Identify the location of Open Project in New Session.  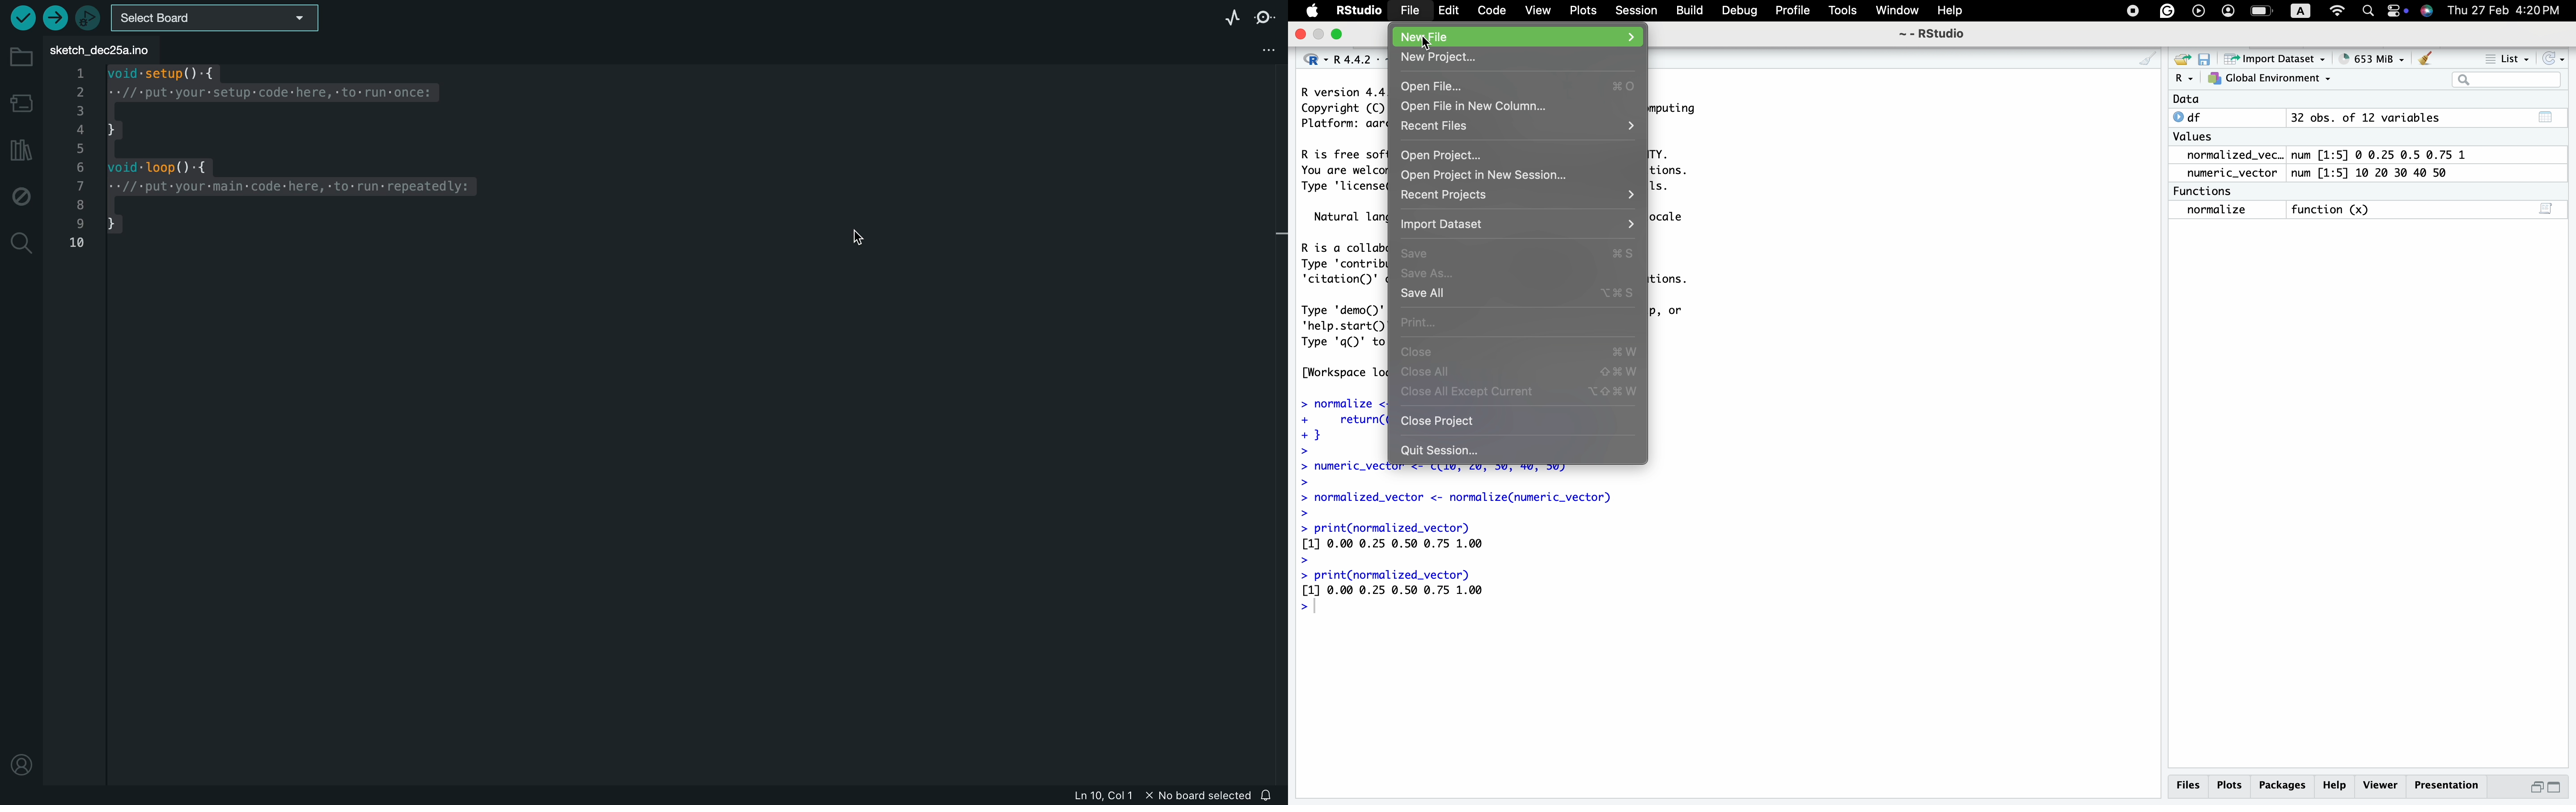
(1487, 177).